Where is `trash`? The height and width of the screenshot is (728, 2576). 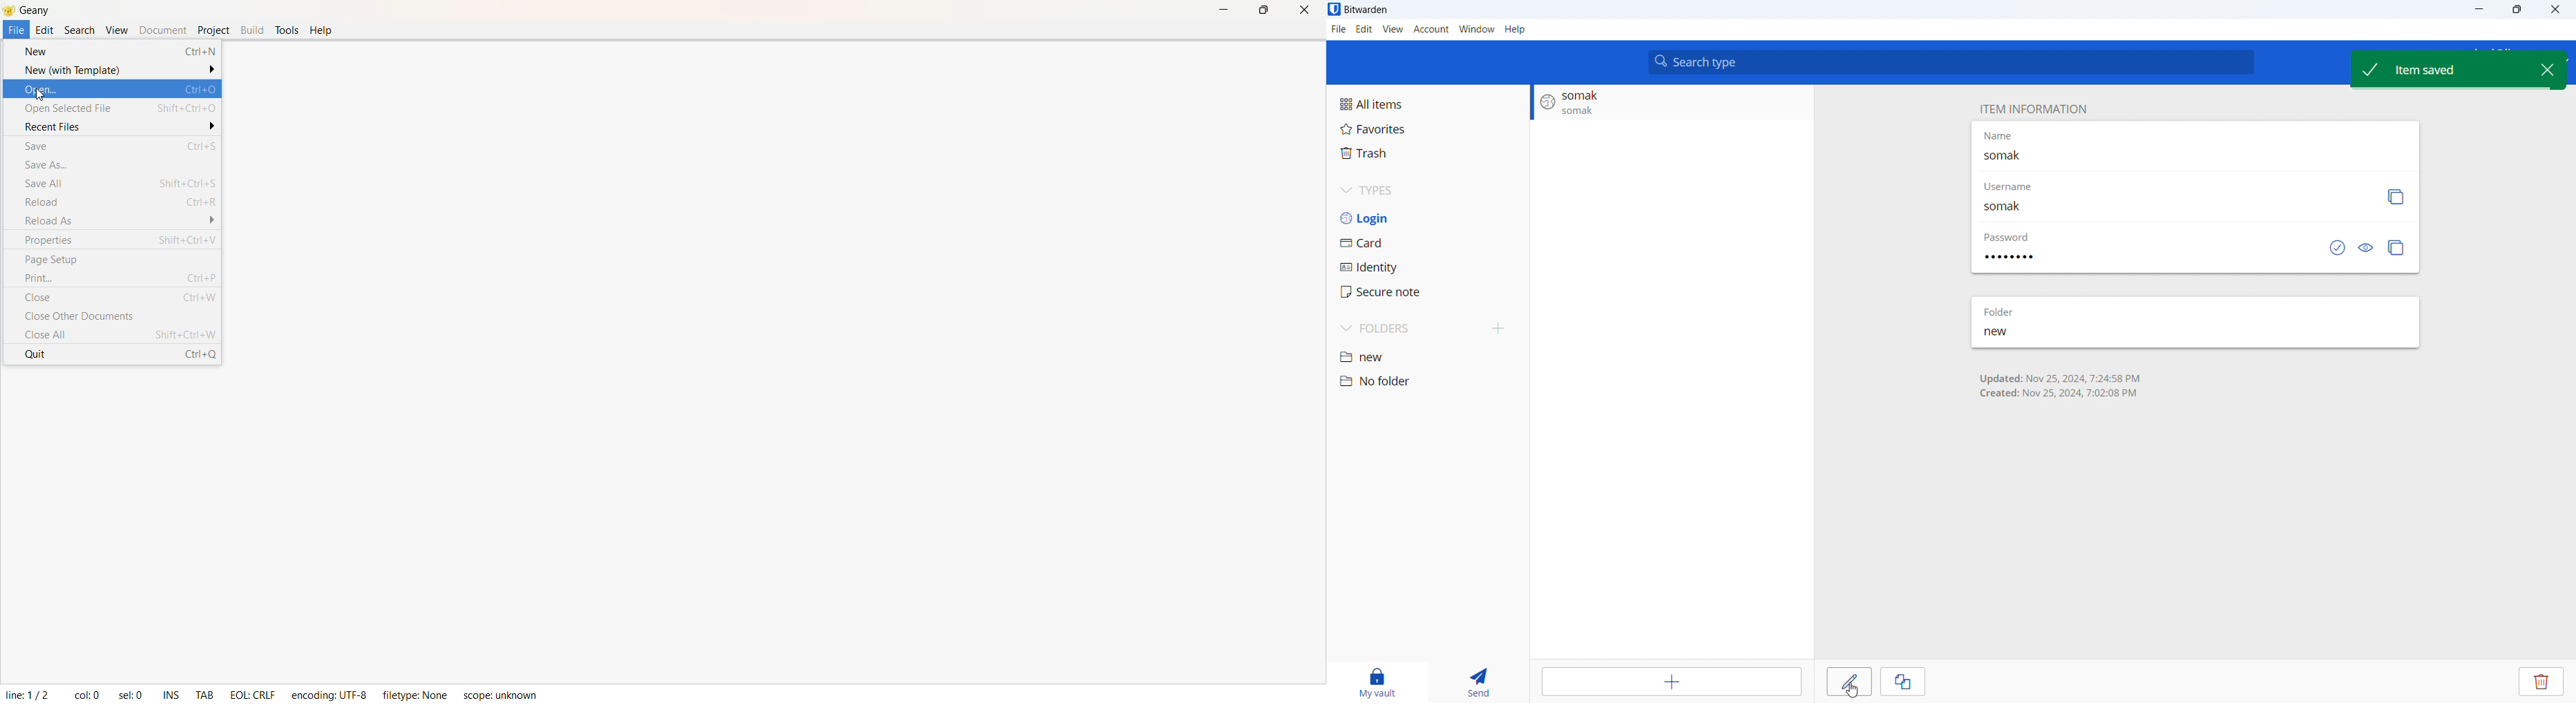
trash is located at coordinates (1428, 153).